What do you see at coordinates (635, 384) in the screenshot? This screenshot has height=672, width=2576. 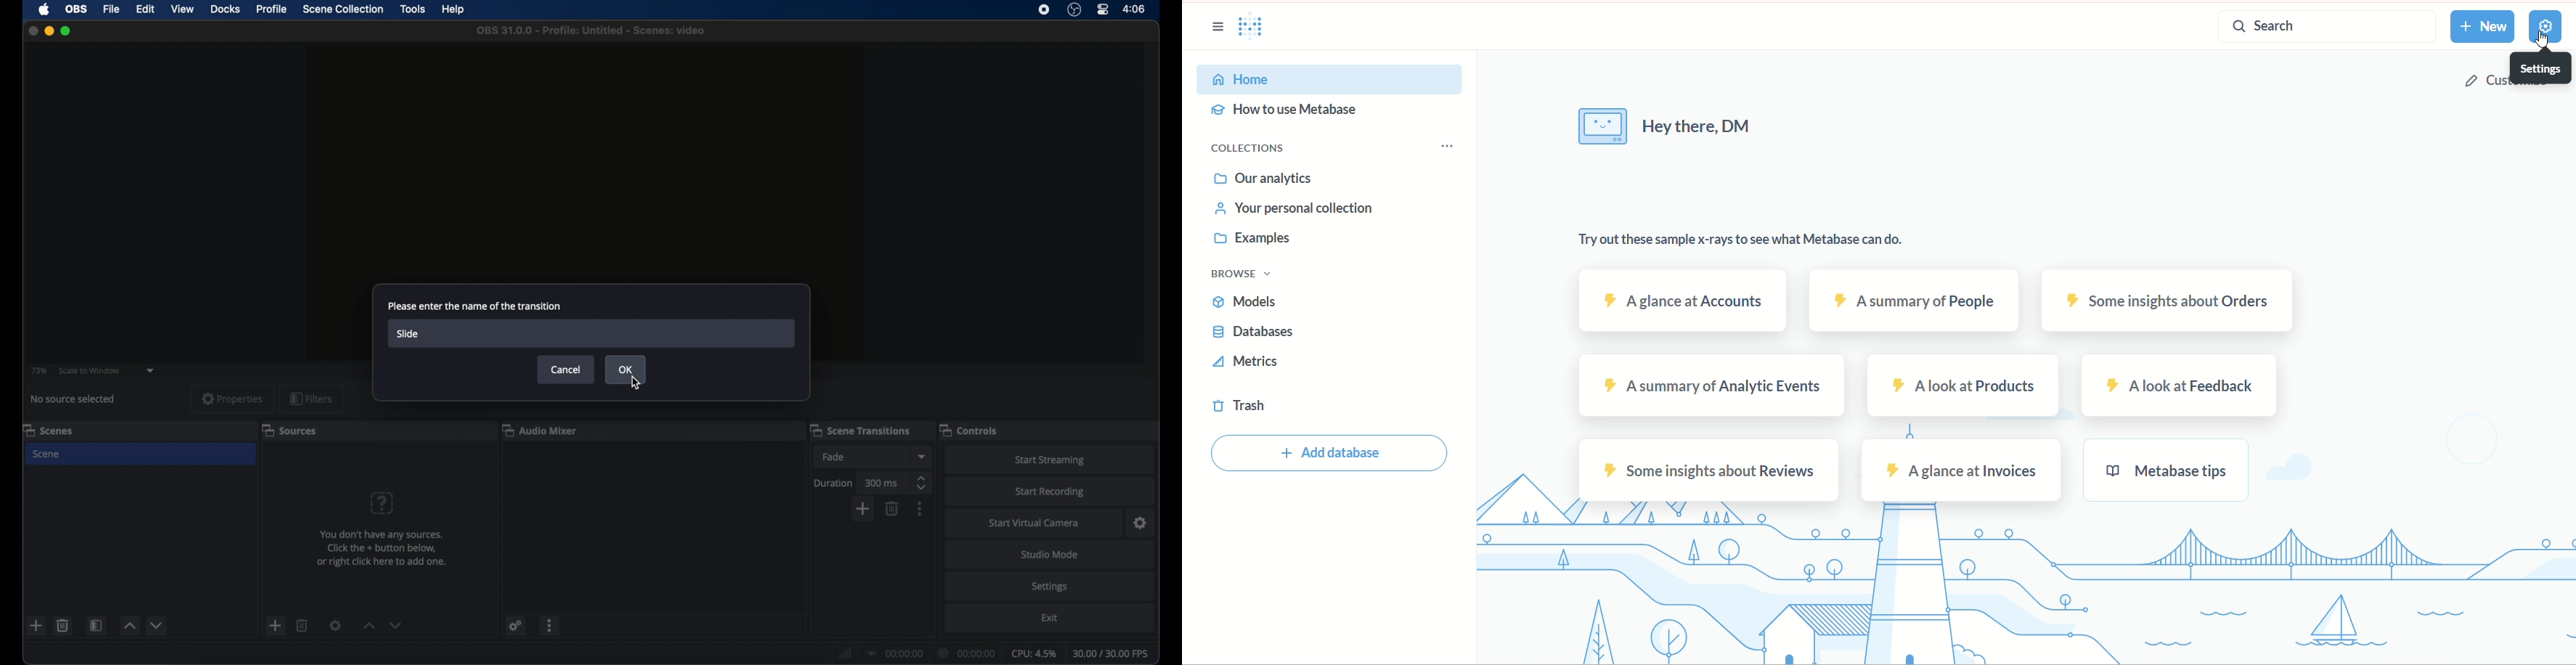 I see `cursor` at bounding box center [635, 384].